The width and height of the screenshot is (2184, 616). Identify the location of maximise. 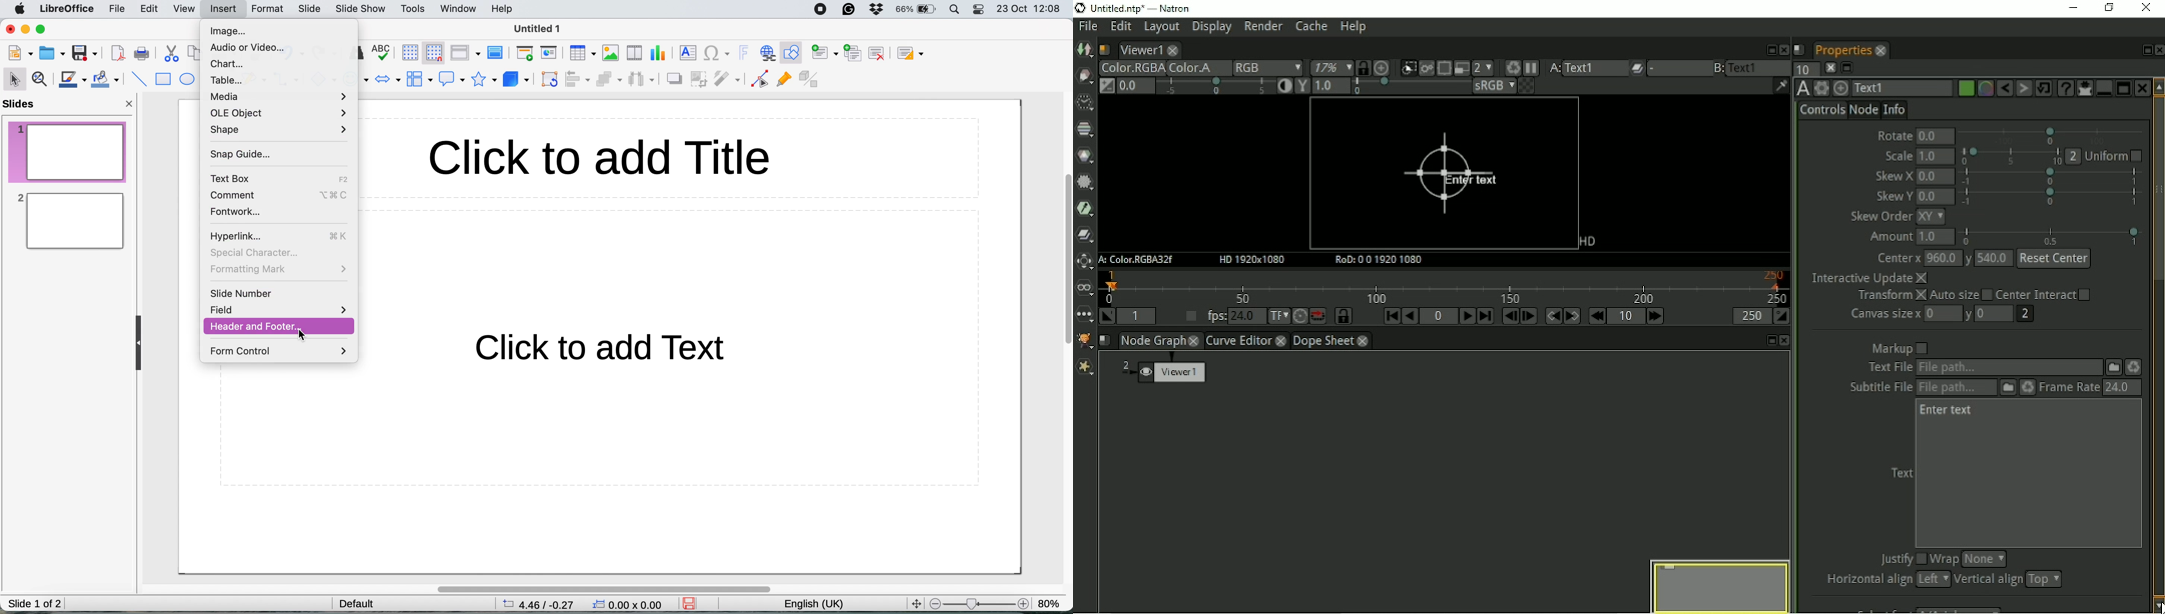
(44, 30).